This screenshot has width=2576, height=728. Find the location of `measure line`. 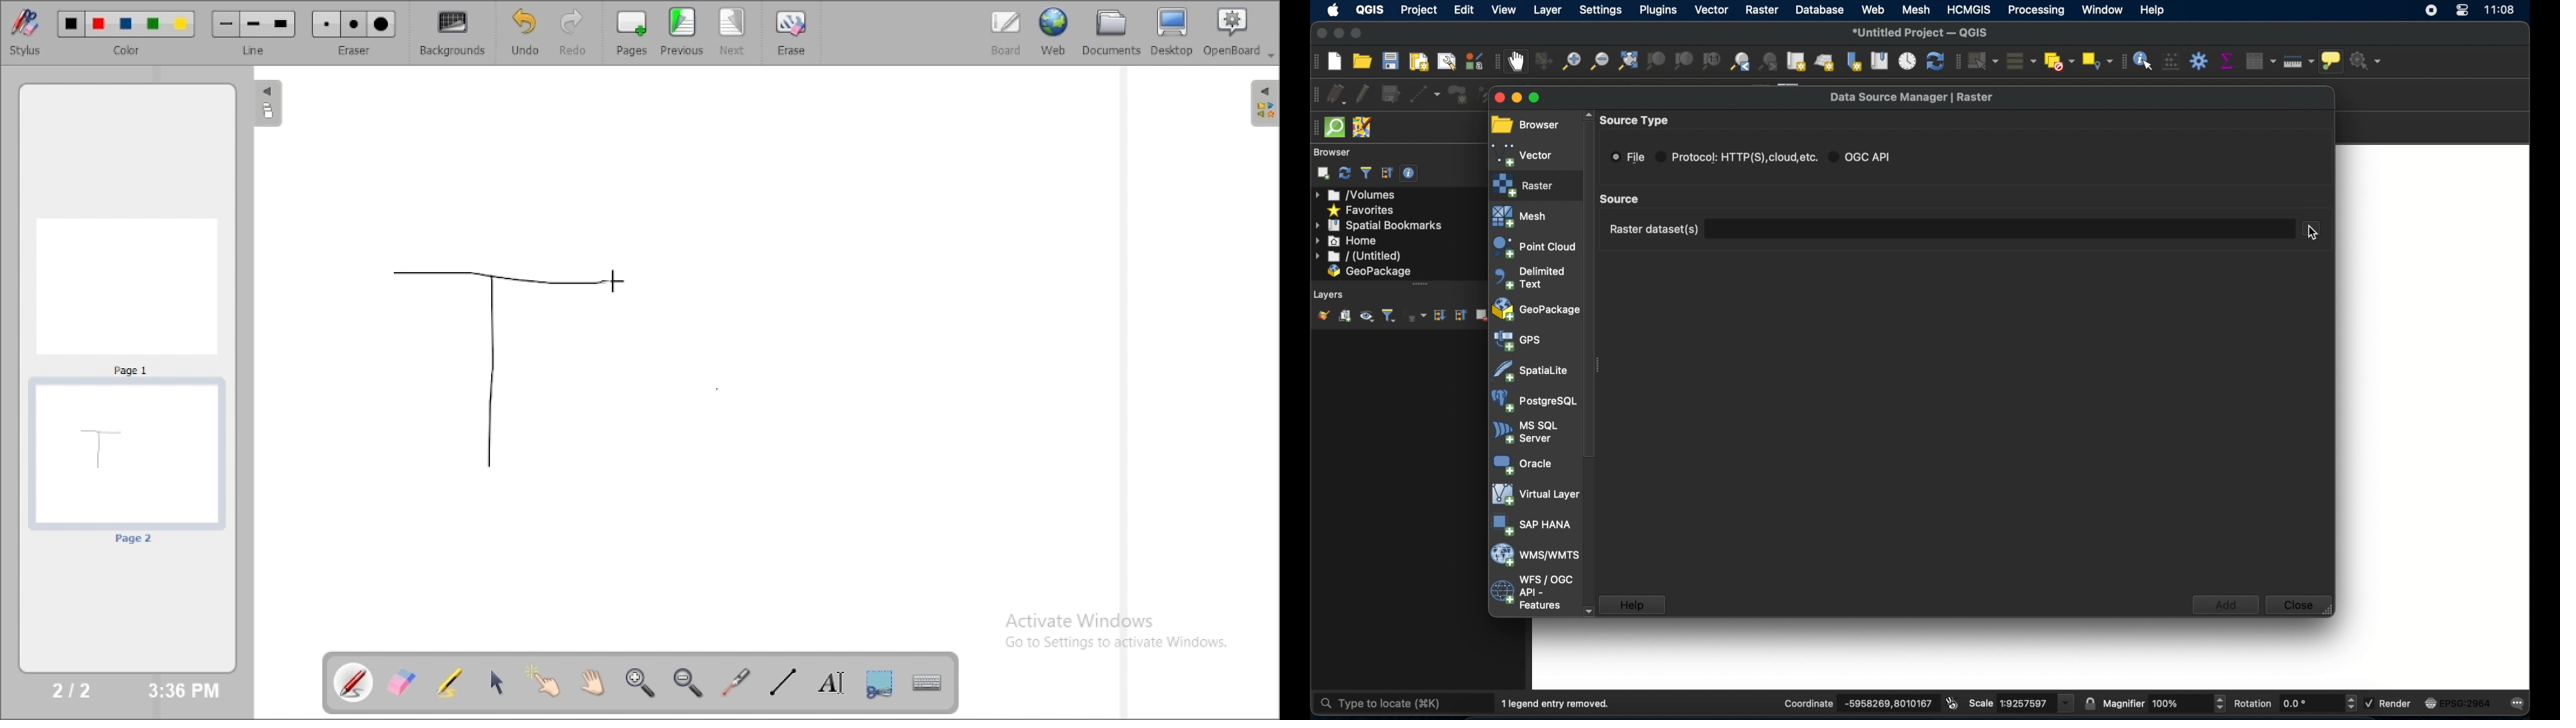

measure line is located at coordinates (2301, 63).